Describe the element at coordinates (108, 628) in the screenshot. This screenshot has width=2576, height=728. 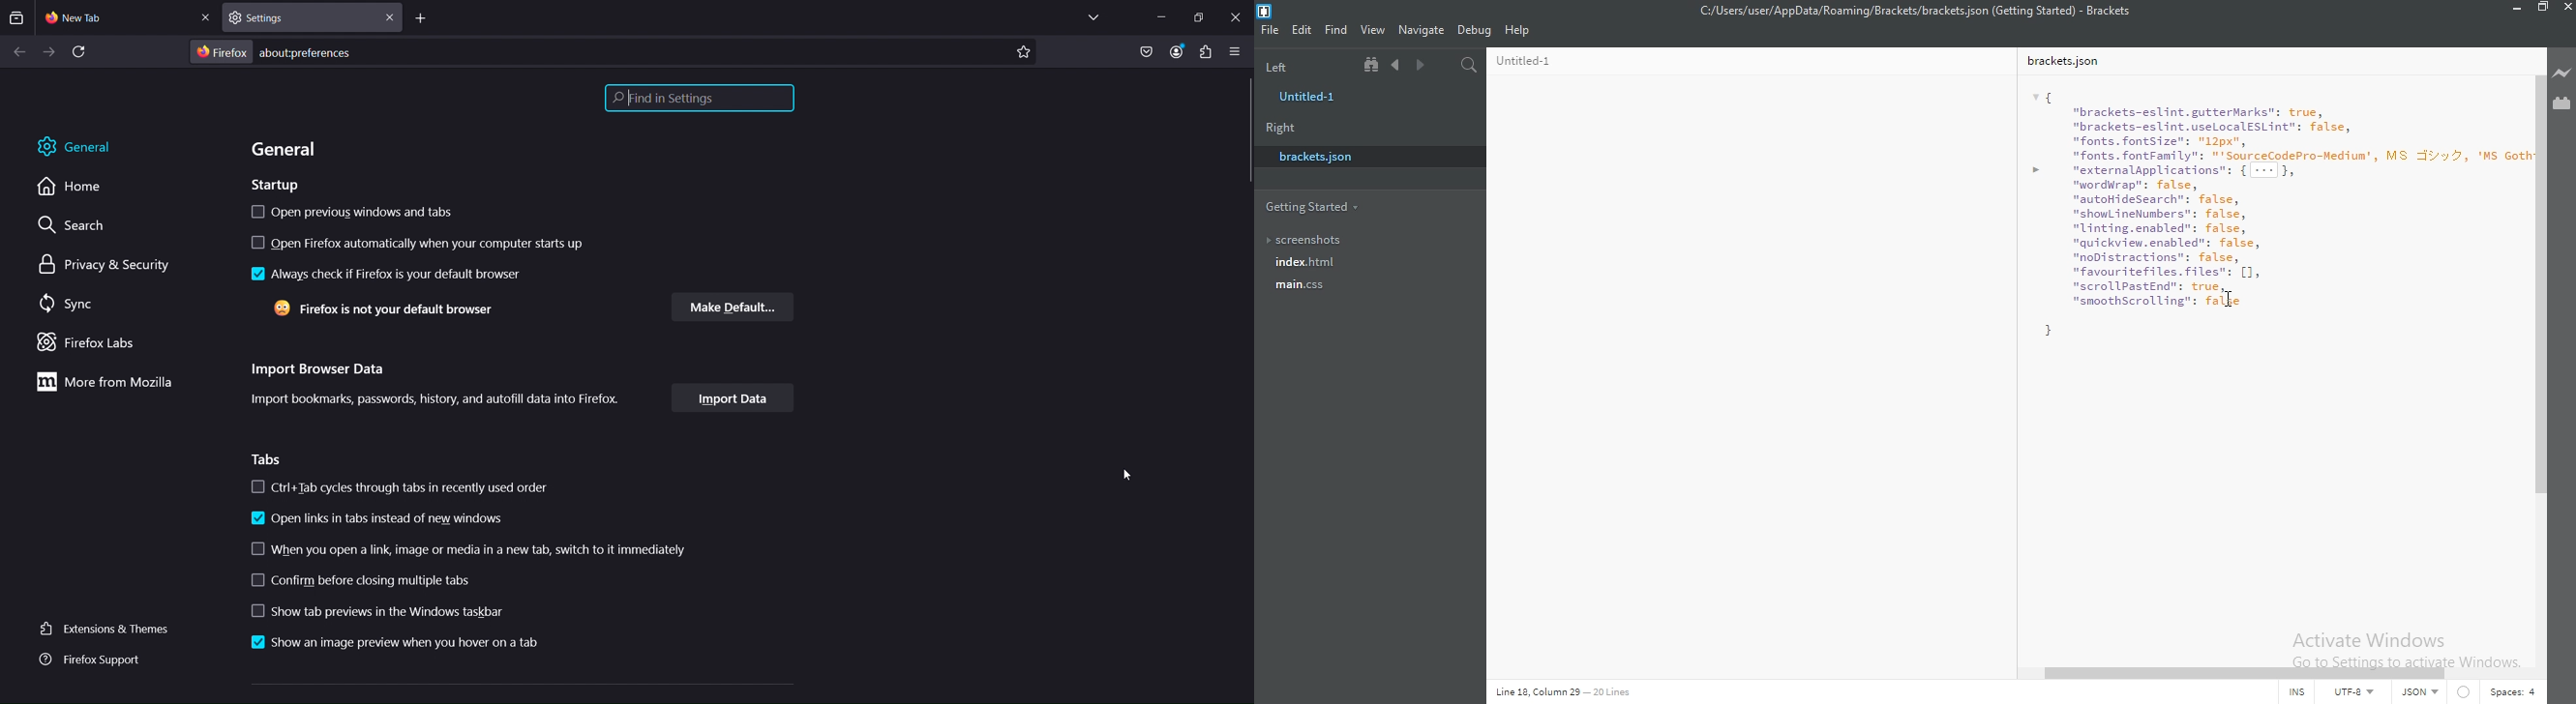
I see `Extensions and Themes` at that location.